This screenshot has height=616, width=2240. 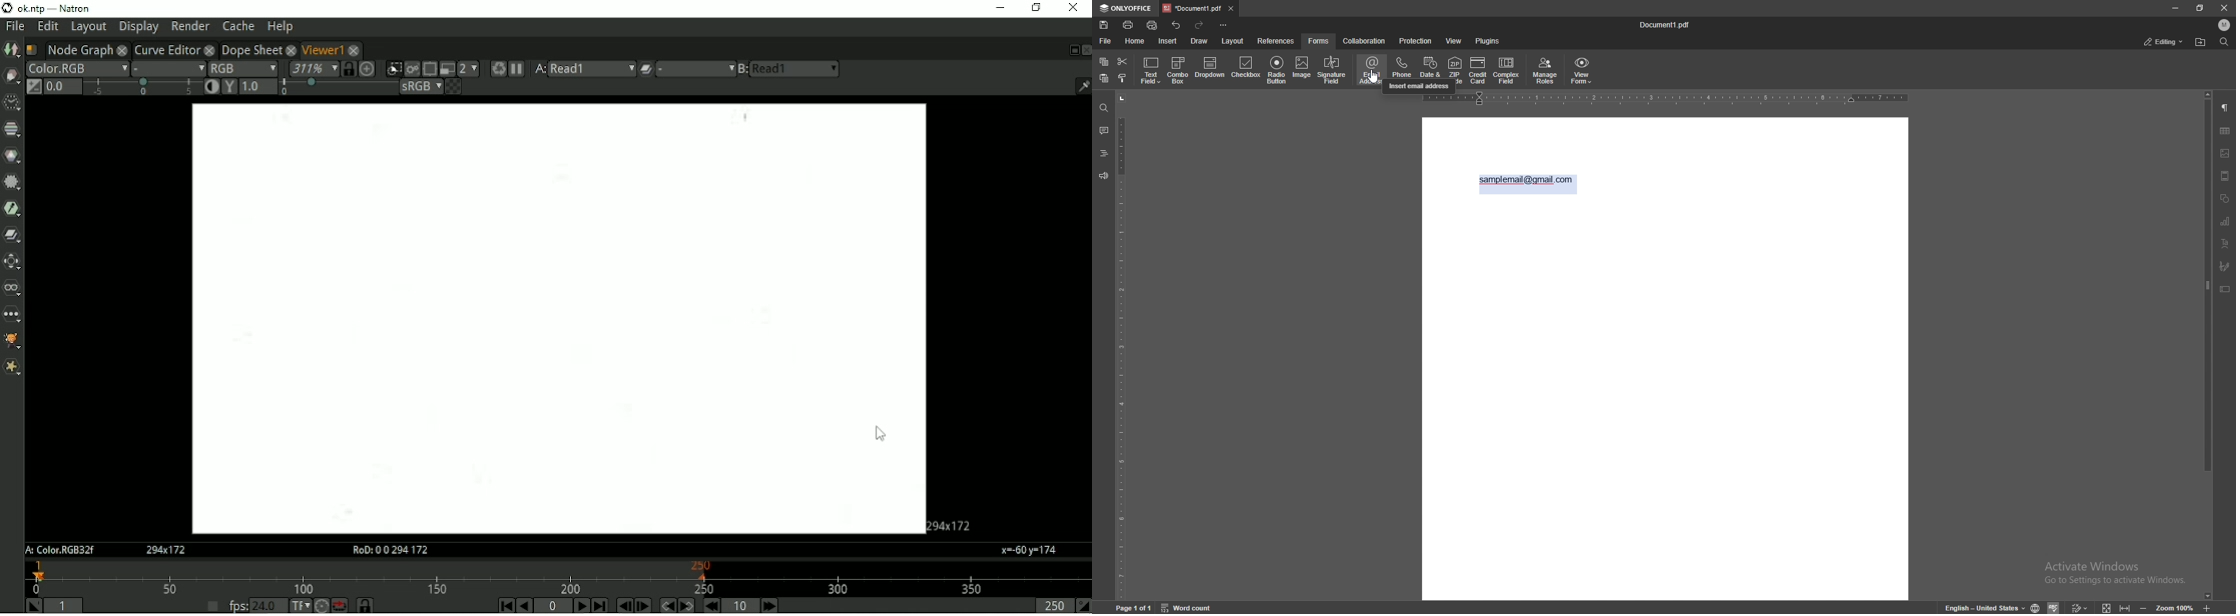 I want to click on comments, so click(x=1103, y=131).